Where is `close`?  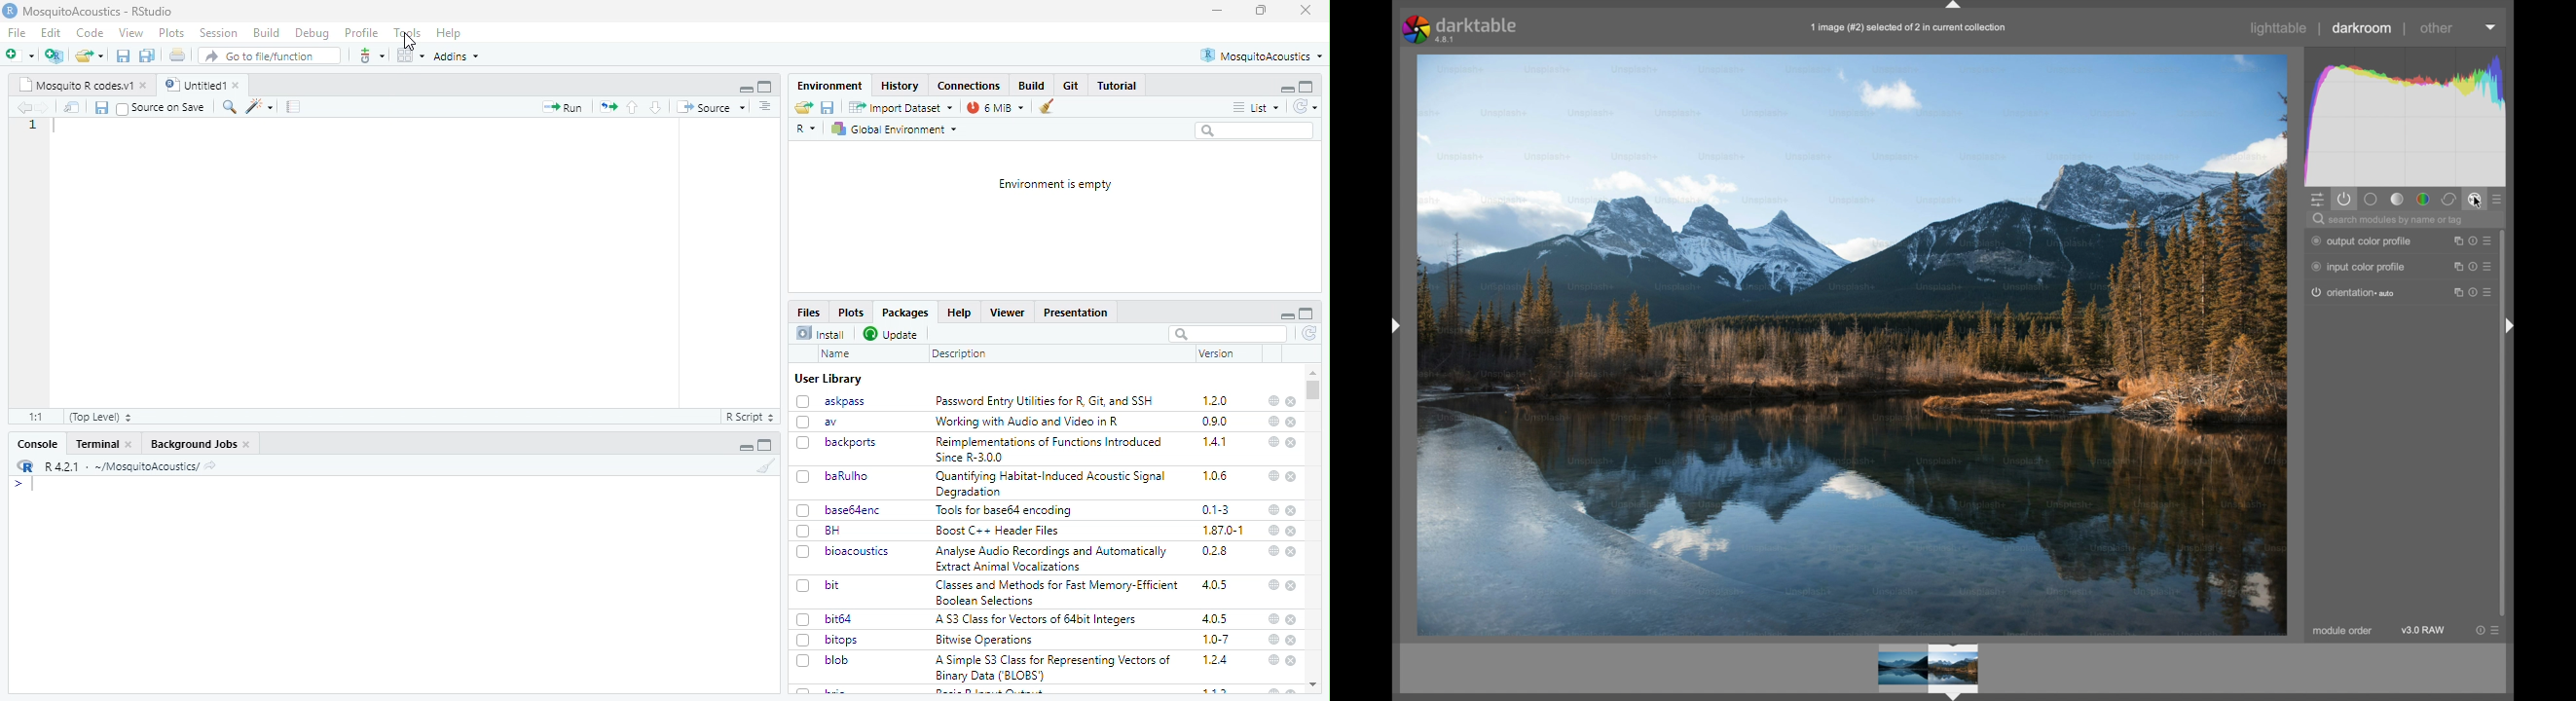
close is located at coordinates (1290, 510).